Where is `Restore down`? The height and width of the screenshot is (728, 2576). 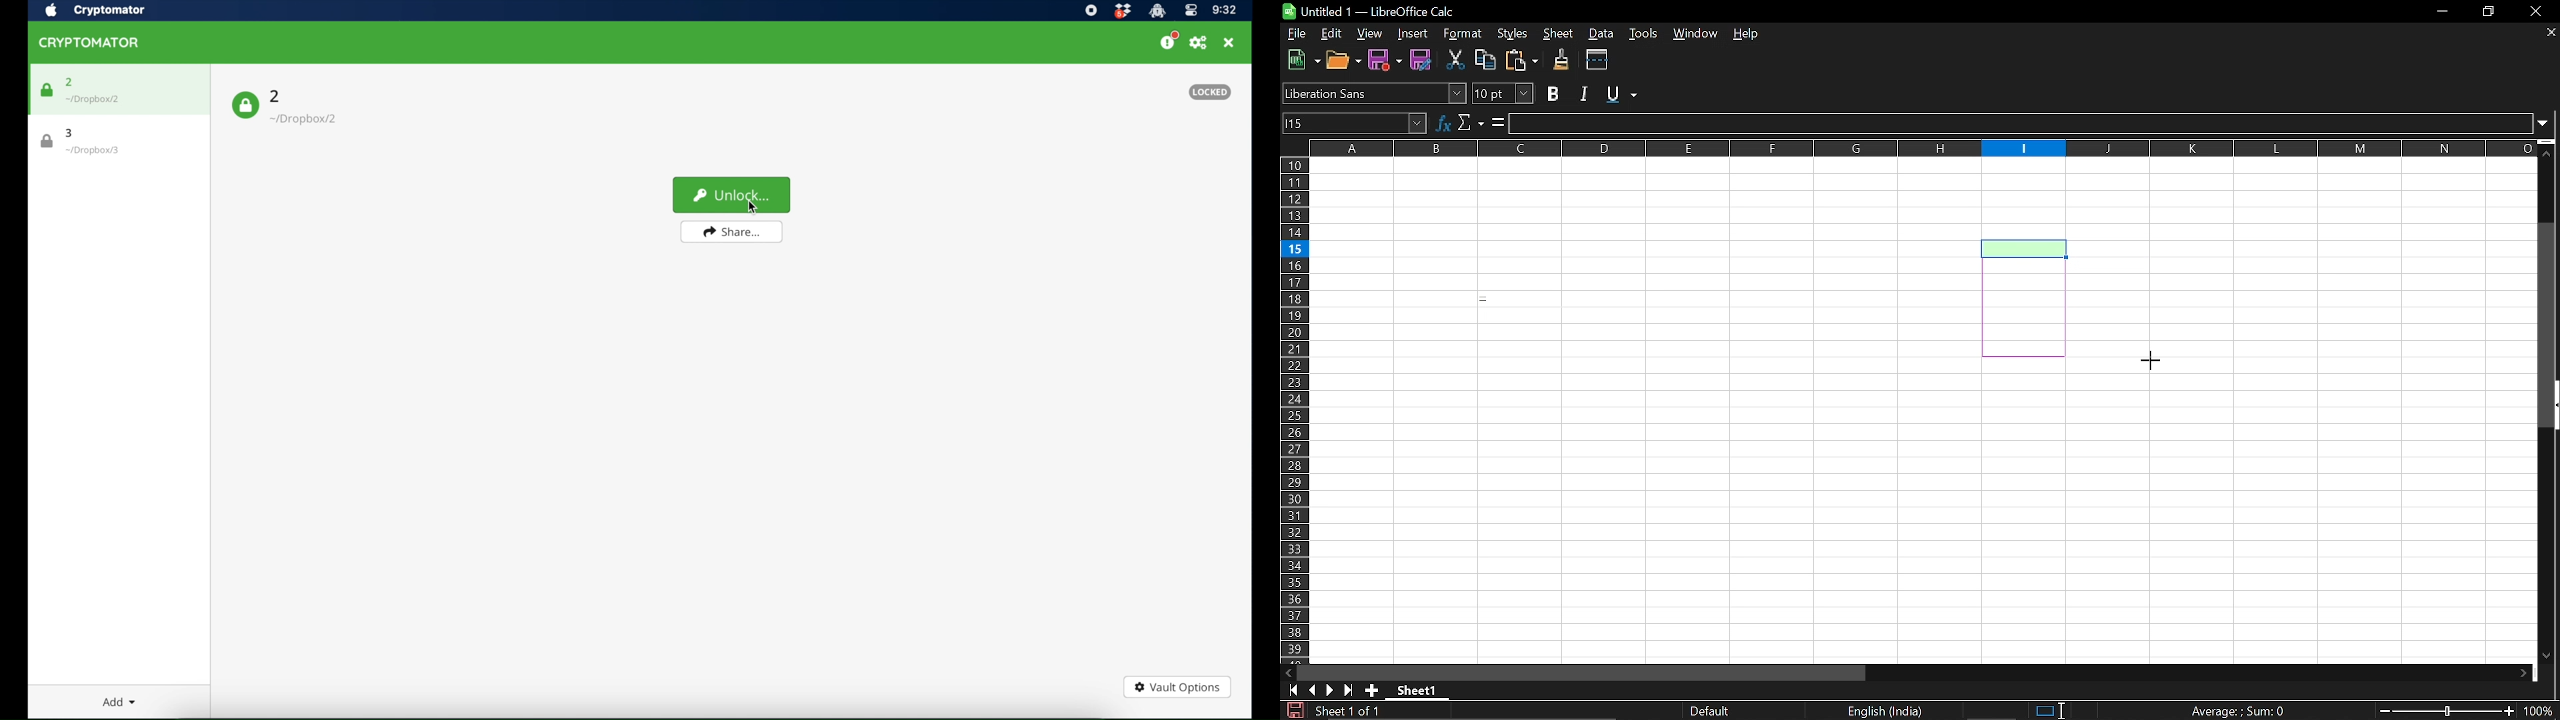 Restore down is located at coordinates (2490, 11).